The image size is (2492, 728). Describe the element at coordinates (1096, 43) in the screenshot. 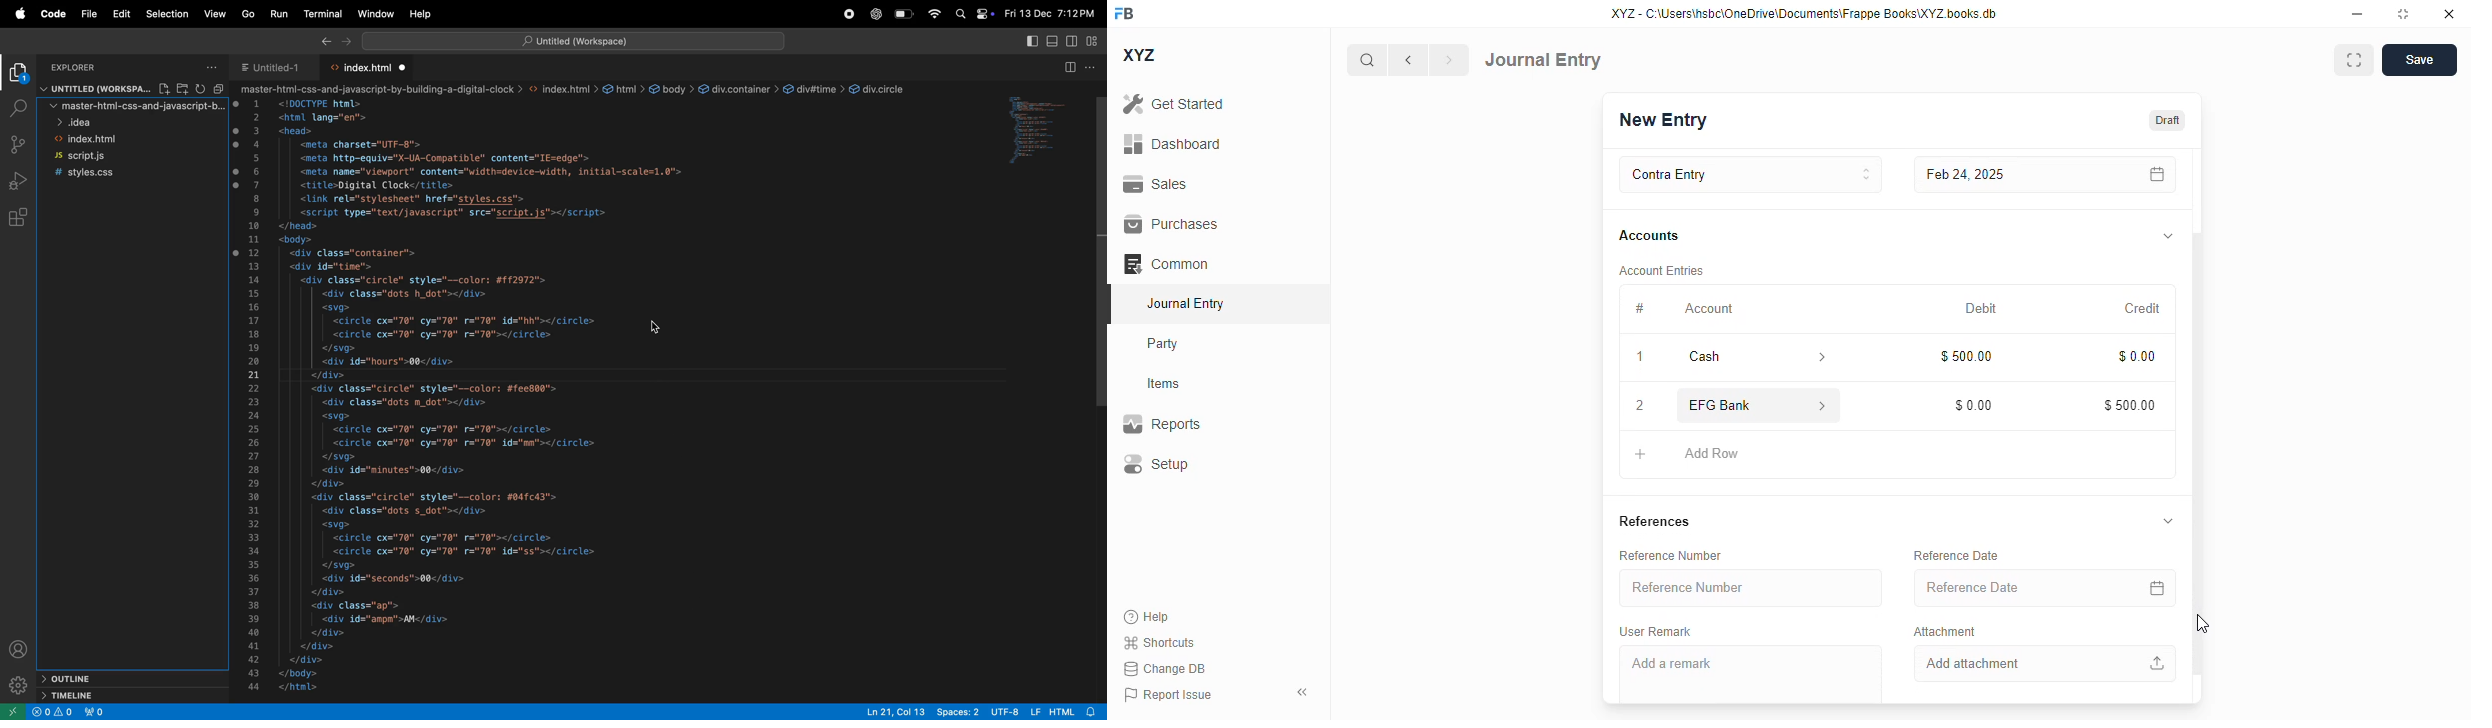

I see `customize layout` at that location.